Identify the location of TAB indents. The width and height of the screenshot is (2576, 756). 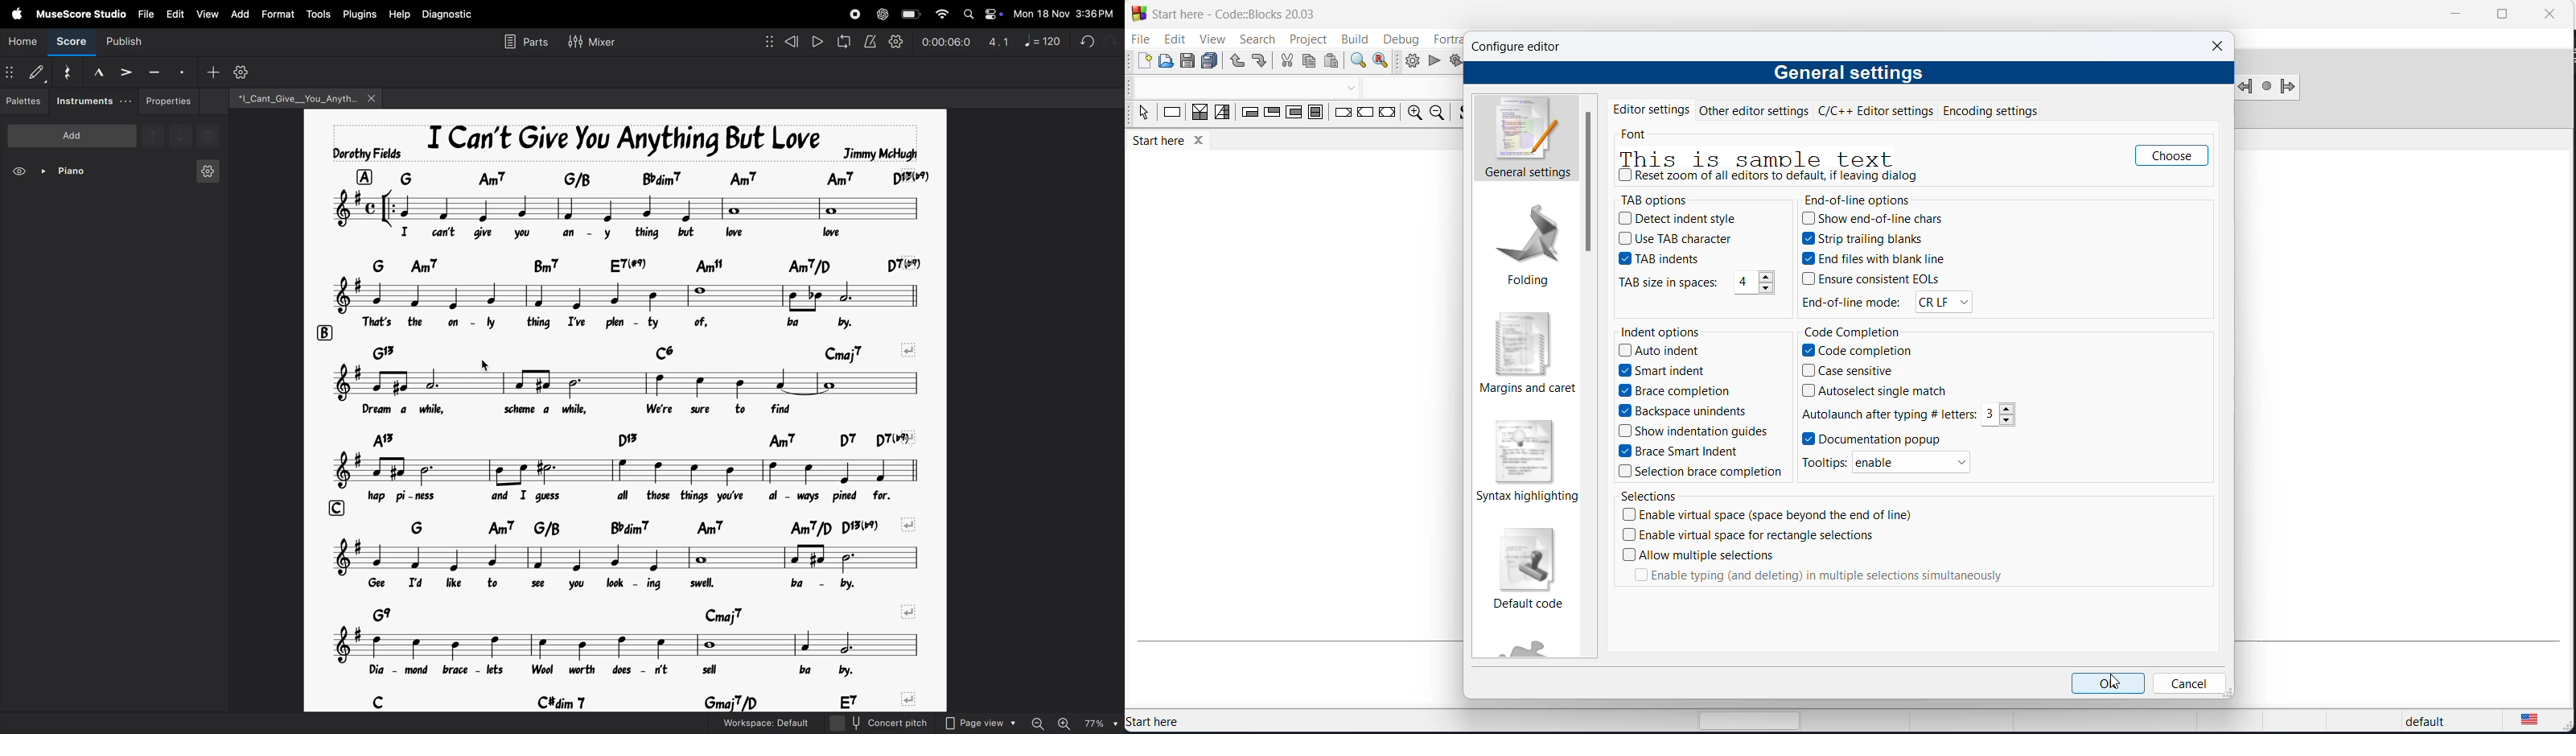
(1667, 261).